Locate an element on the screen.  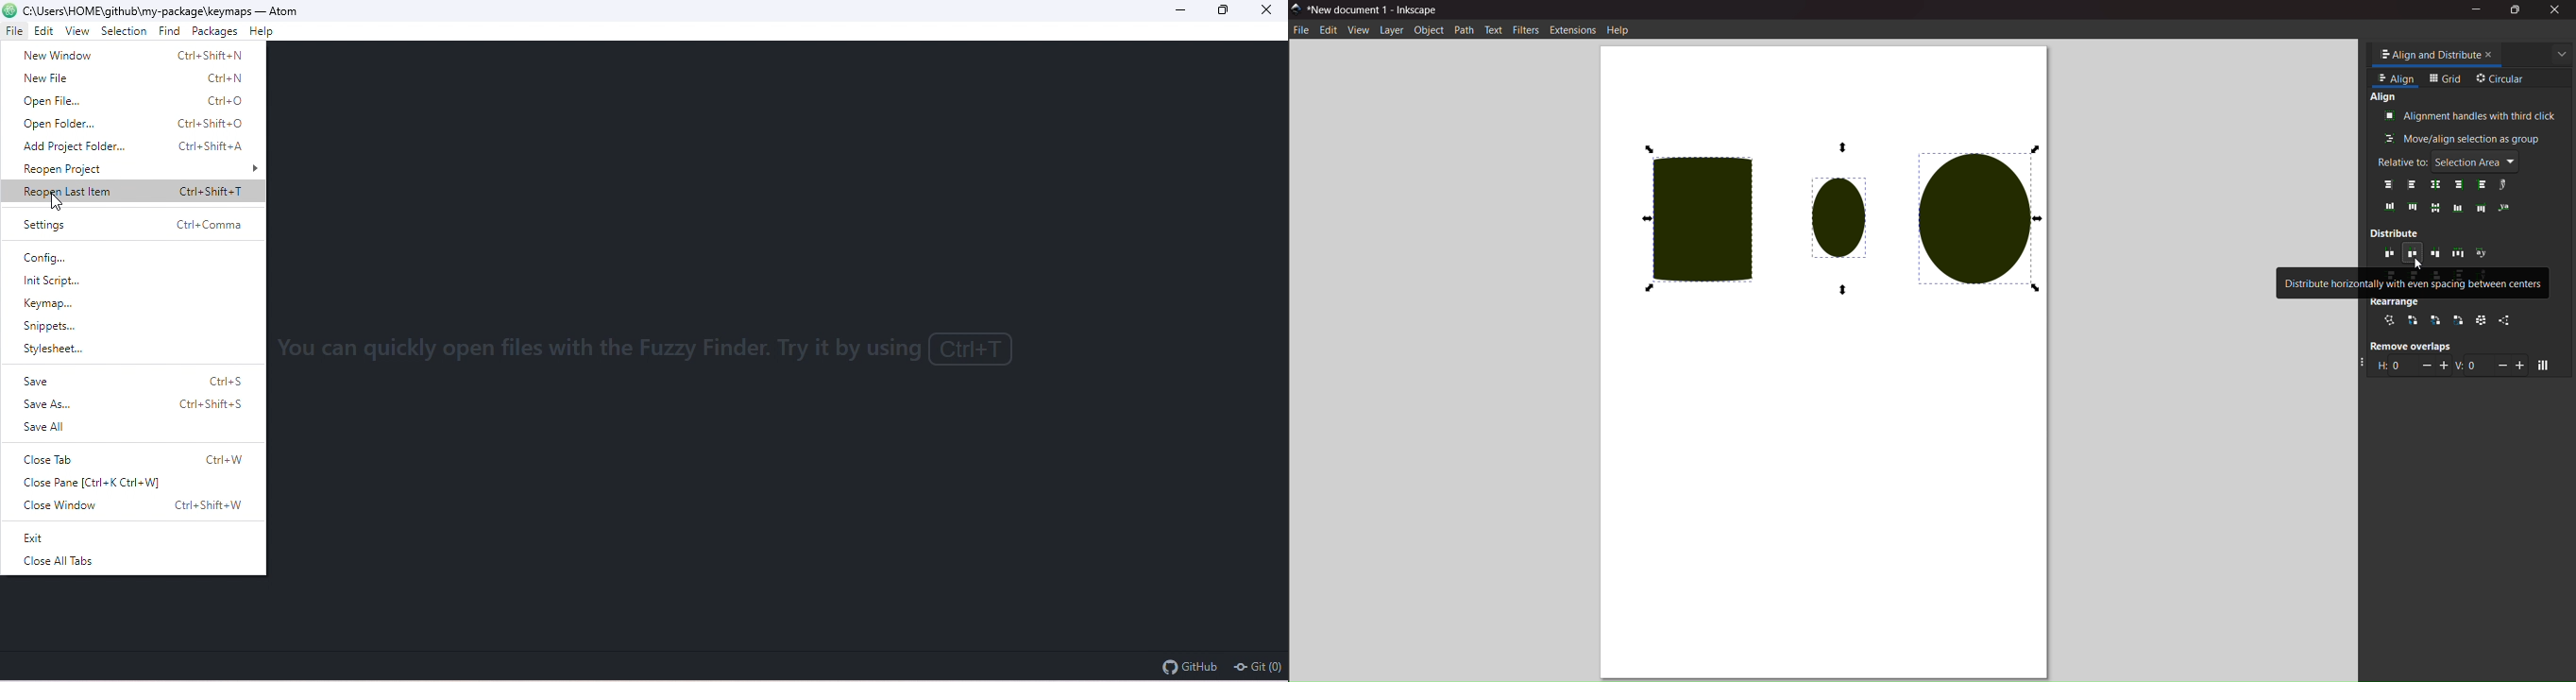
circular is located at coordinates (2503, 79).